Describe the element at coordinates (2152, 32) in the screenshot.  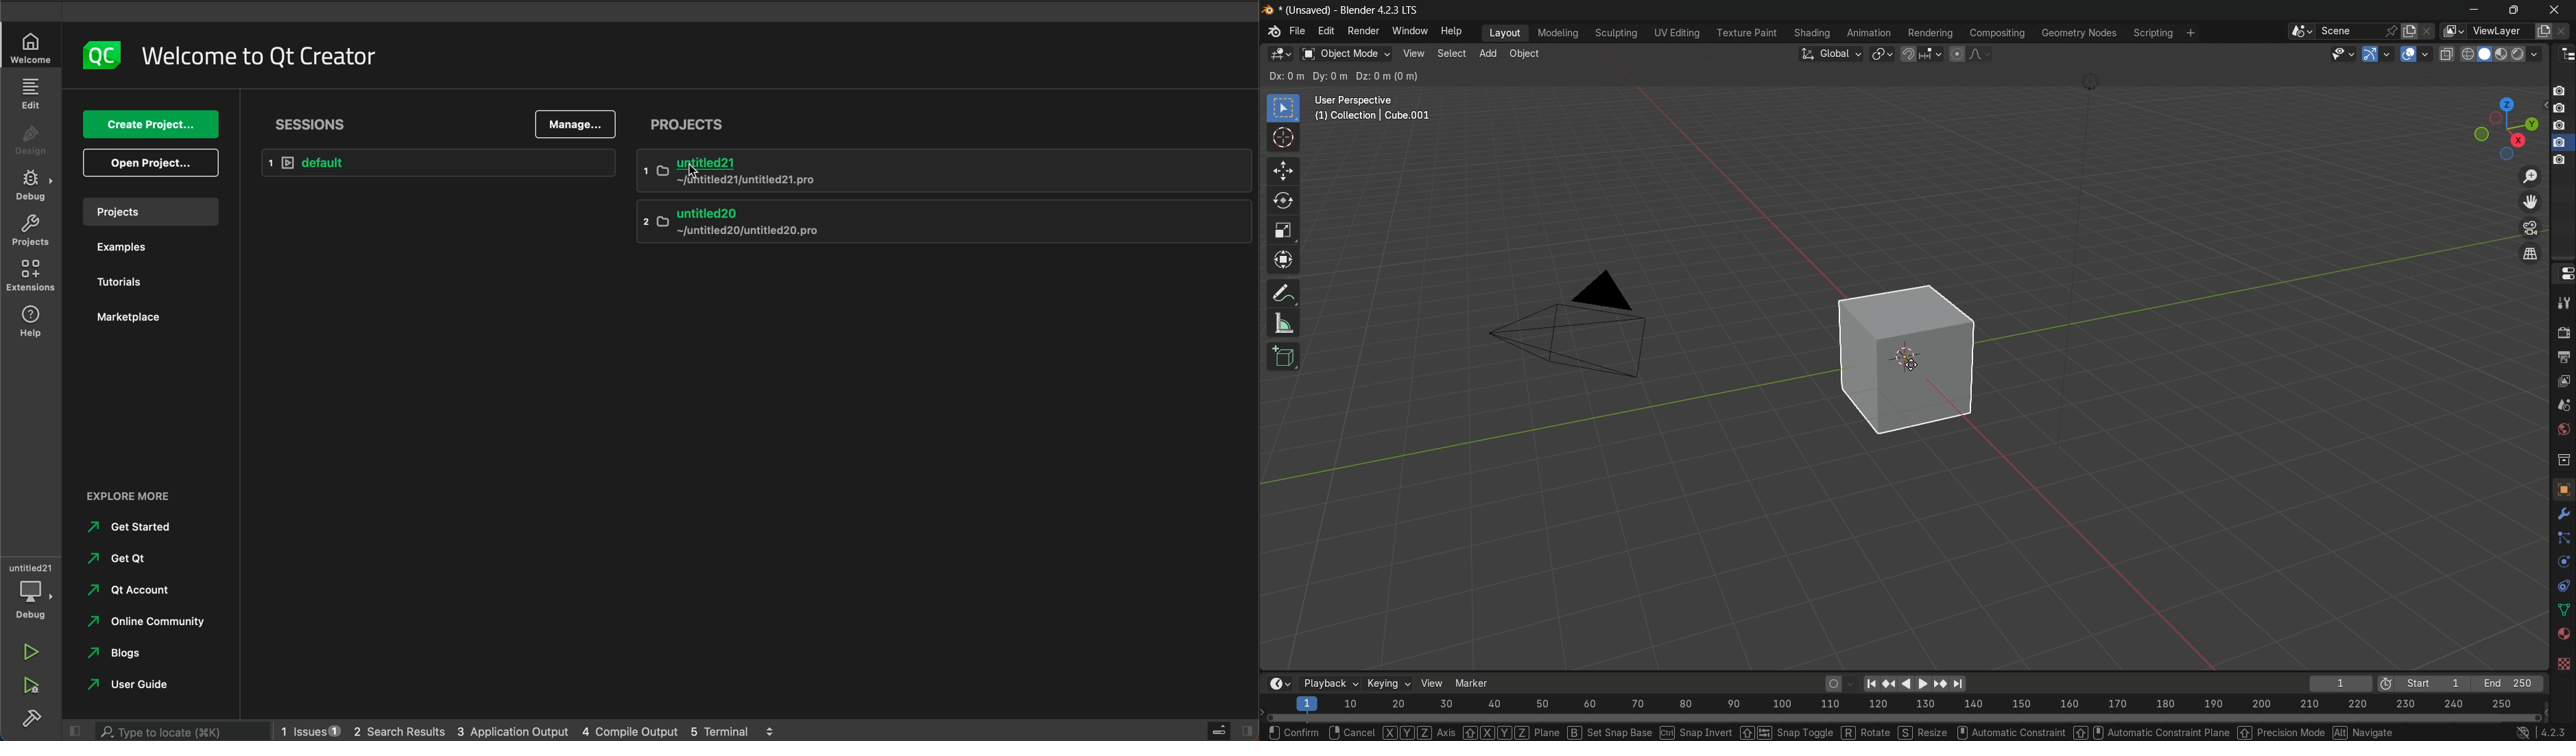
I see `scripting menu` at that location.